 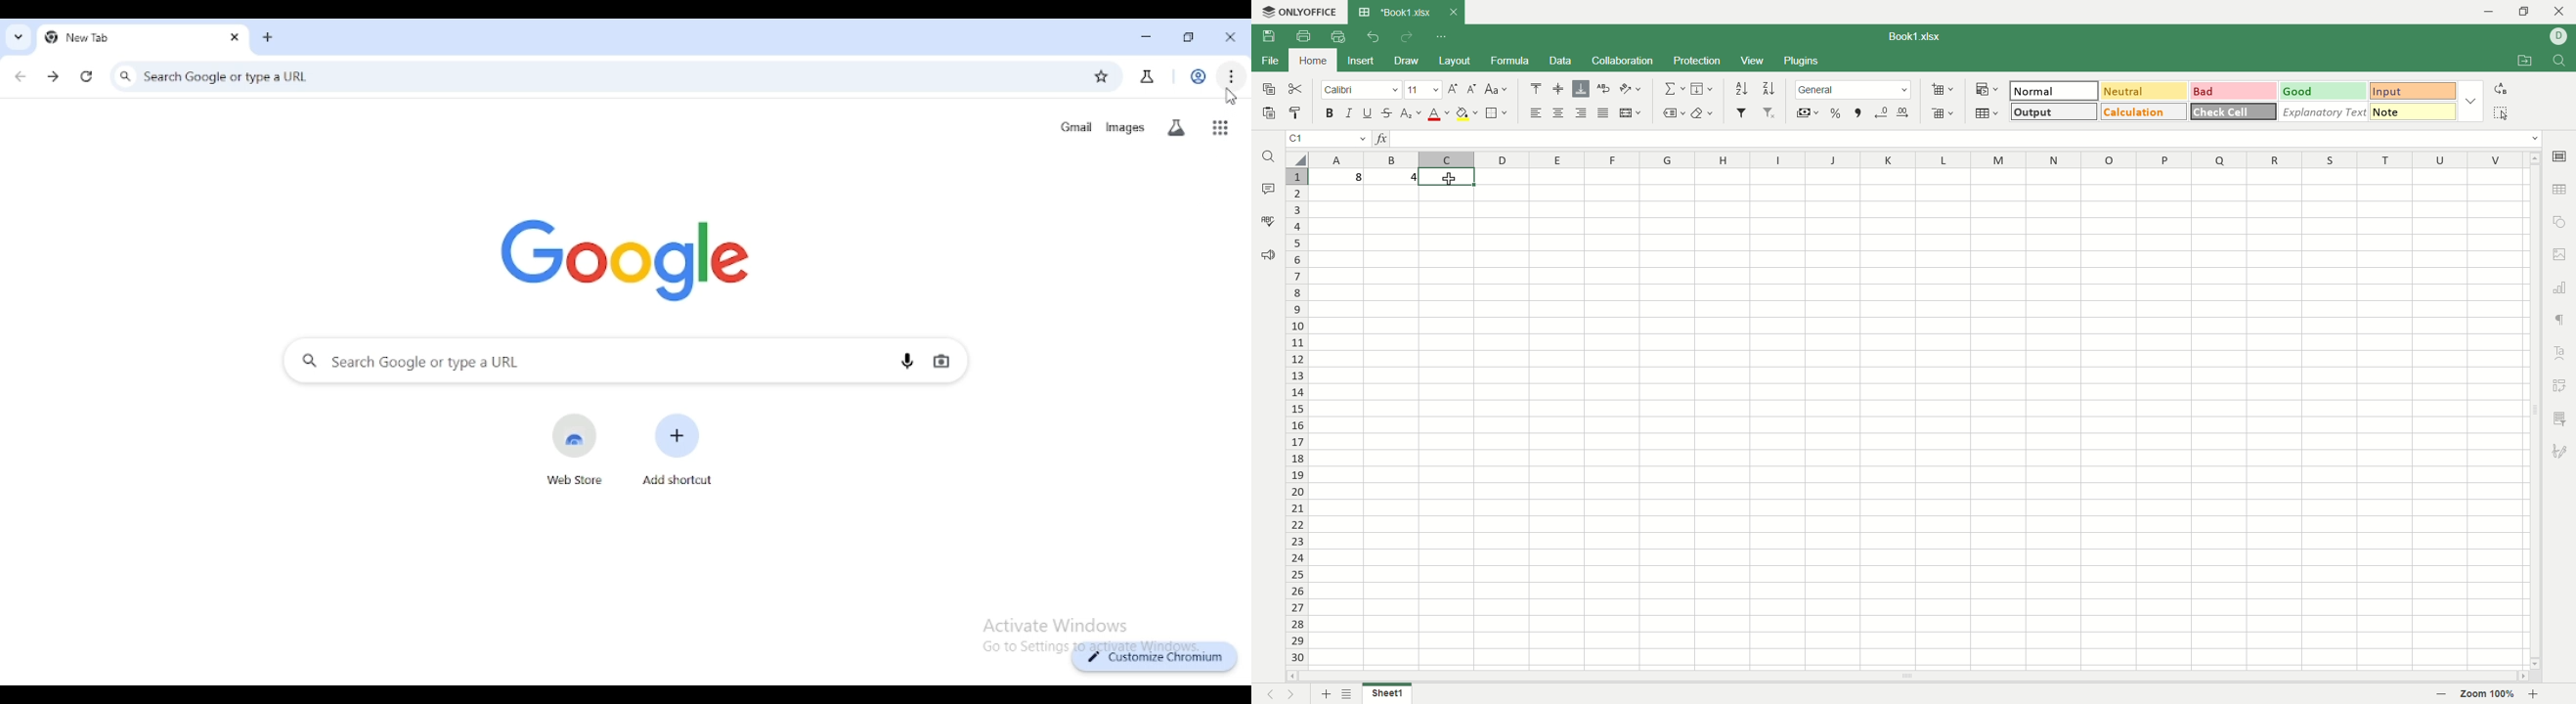 What do you see at coordinates (2055, 112) in the screenshot?
I see `output` at bounding box center [2055, 112].